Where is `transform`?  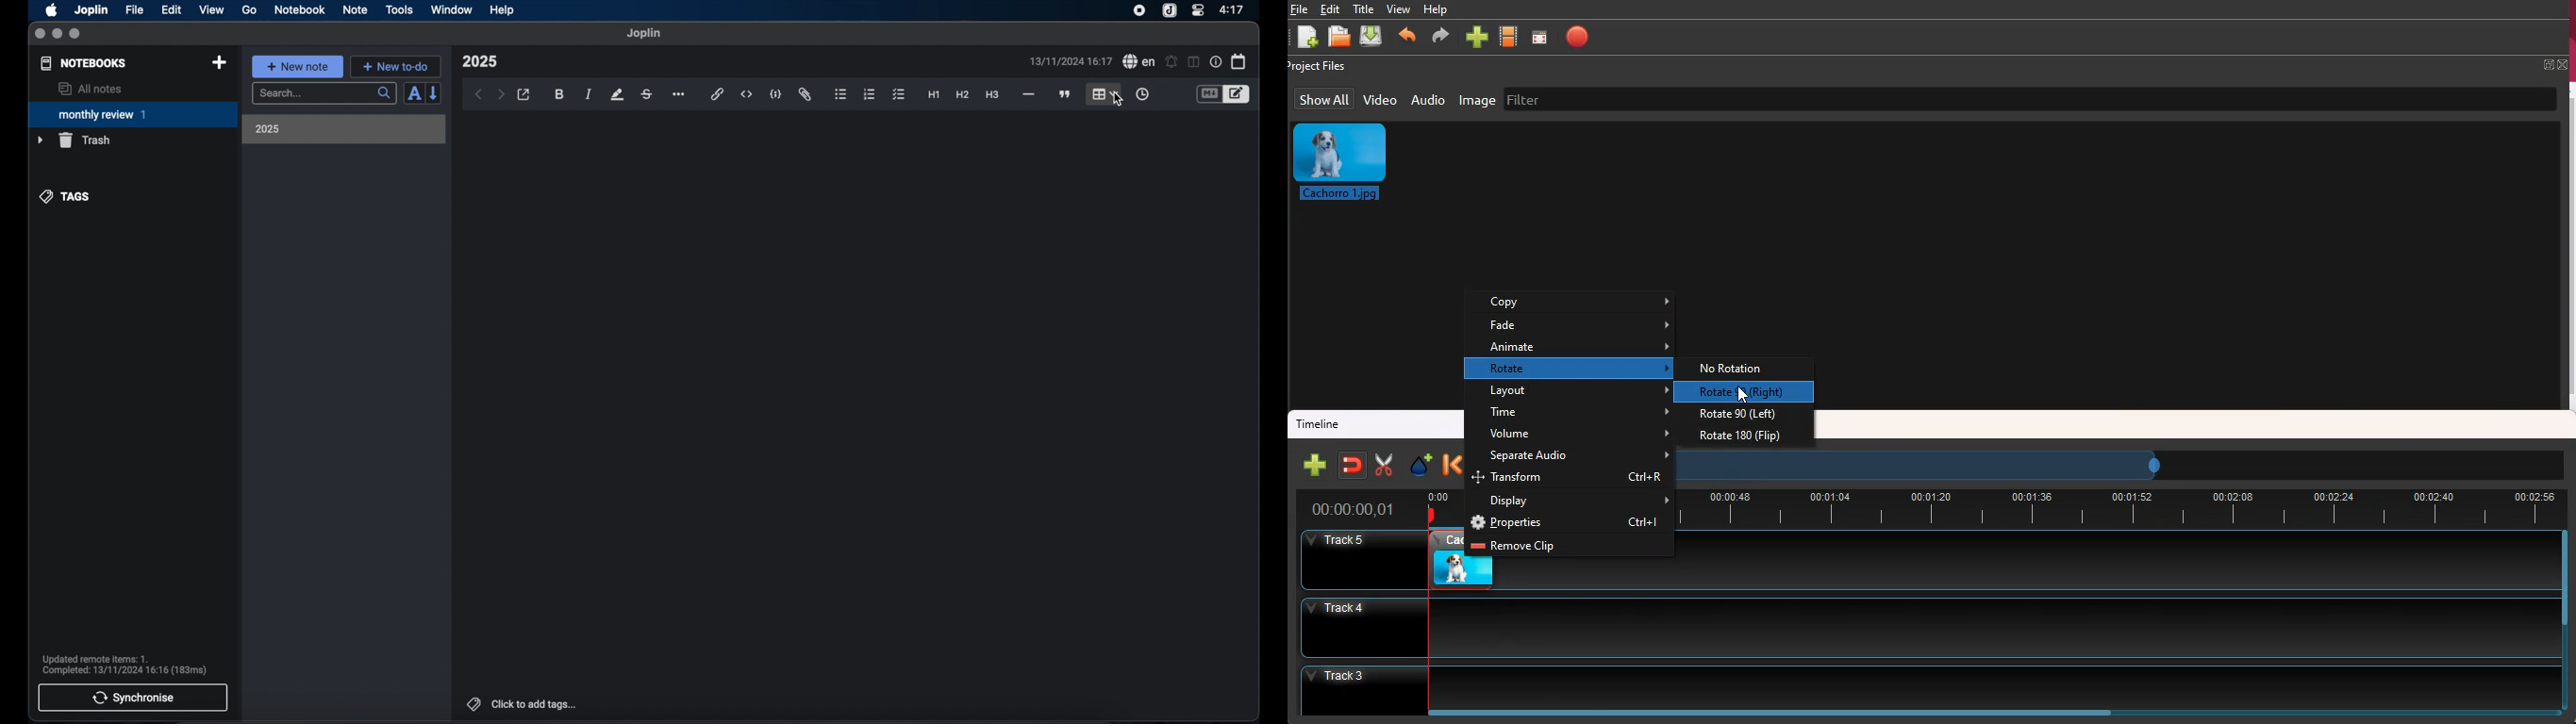 transform is located at coordinates (1569, 480).